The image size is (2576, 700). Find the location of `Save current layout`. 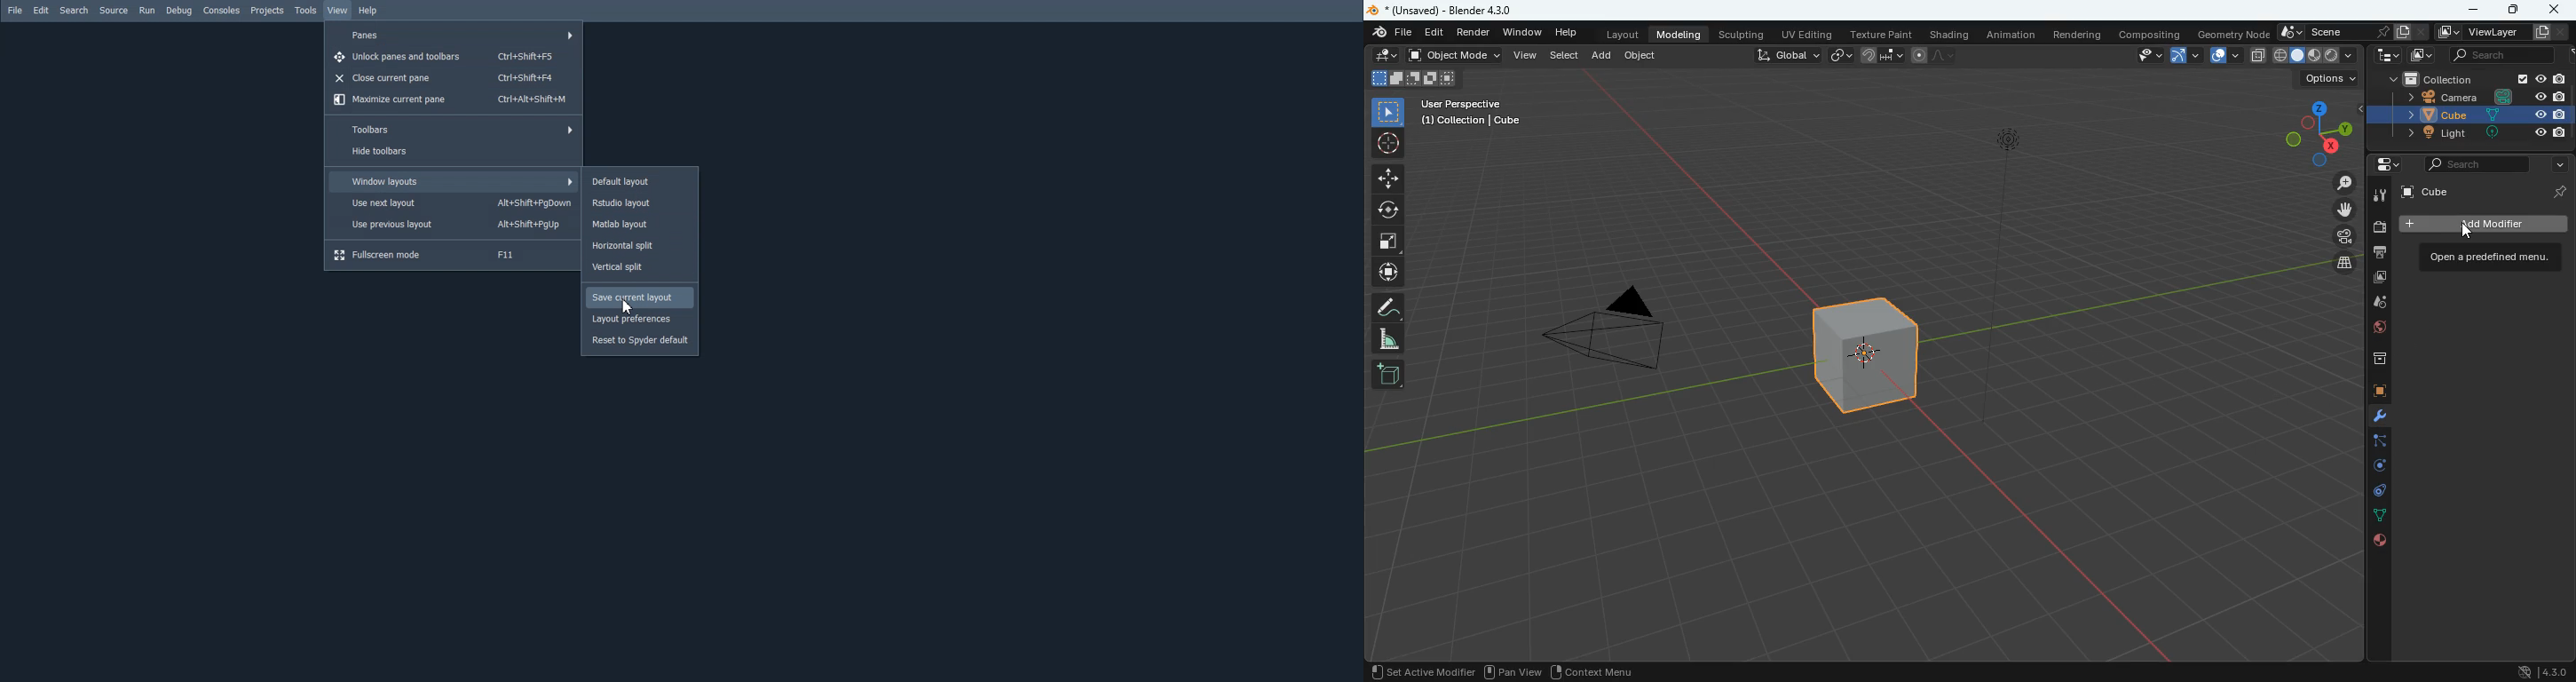

Save current layout is located at coordinates (640, 297).